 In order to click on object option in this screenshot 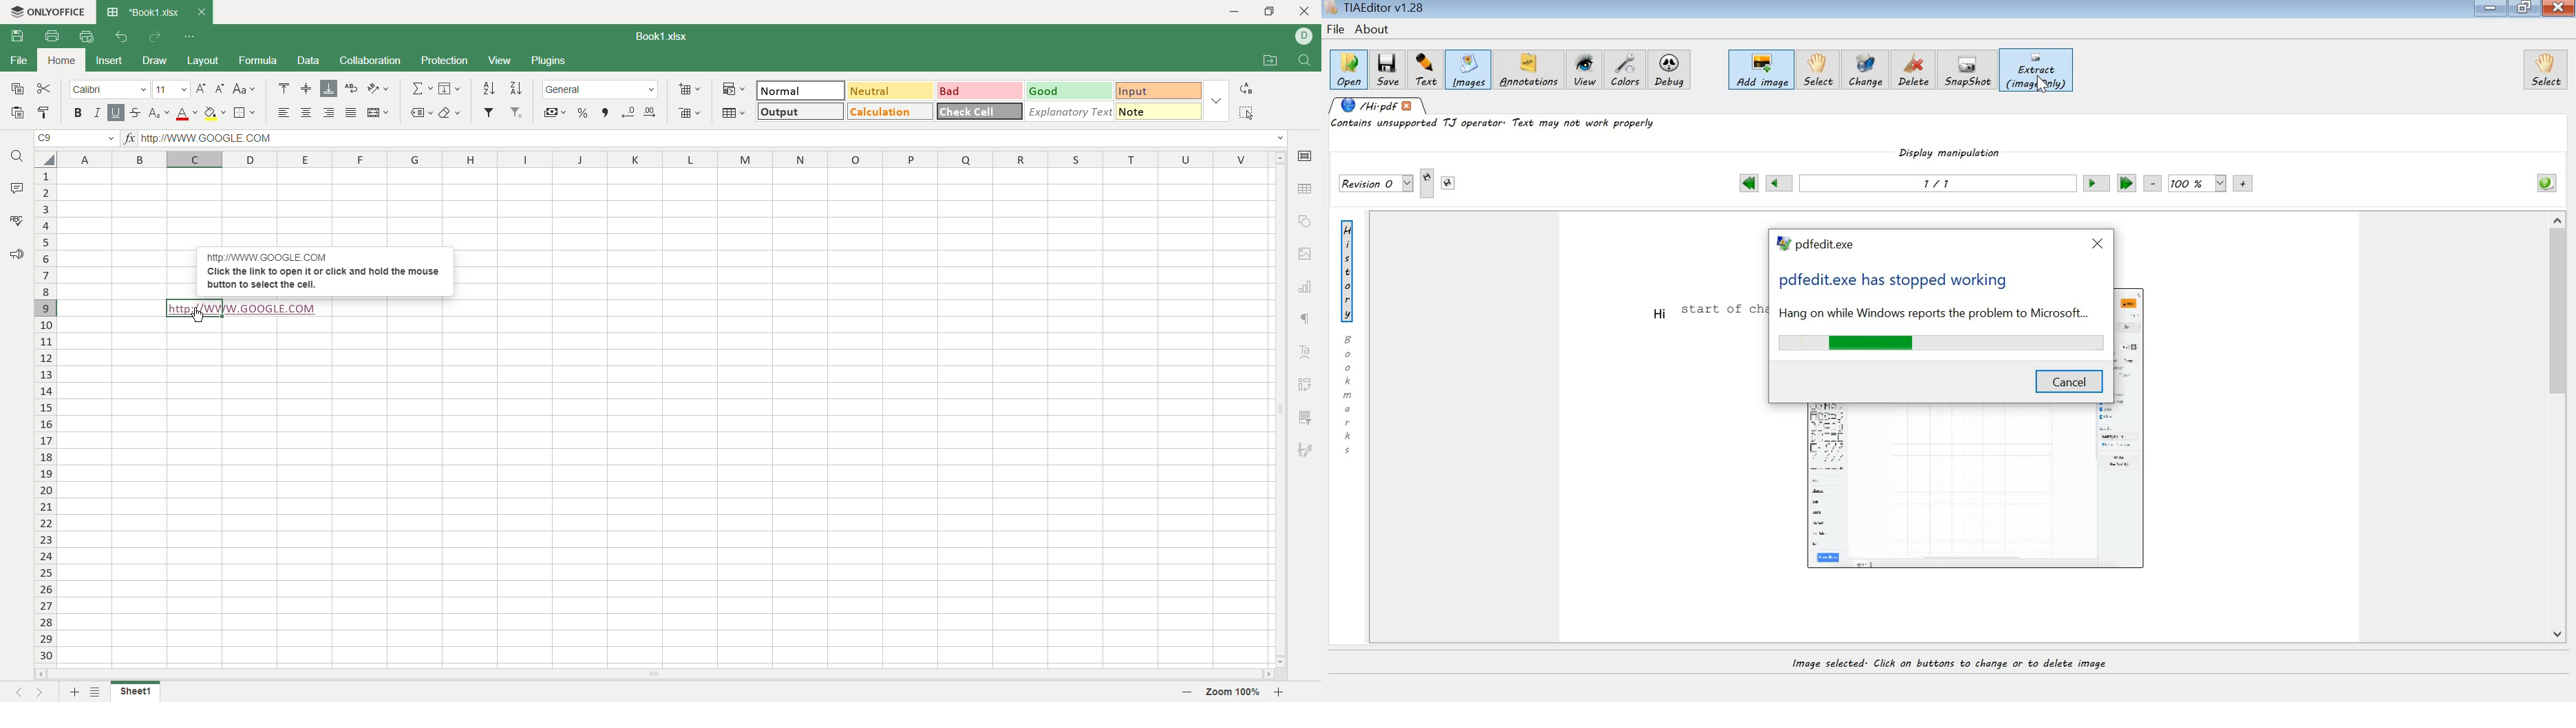, I will do `click(1306, 220)`.